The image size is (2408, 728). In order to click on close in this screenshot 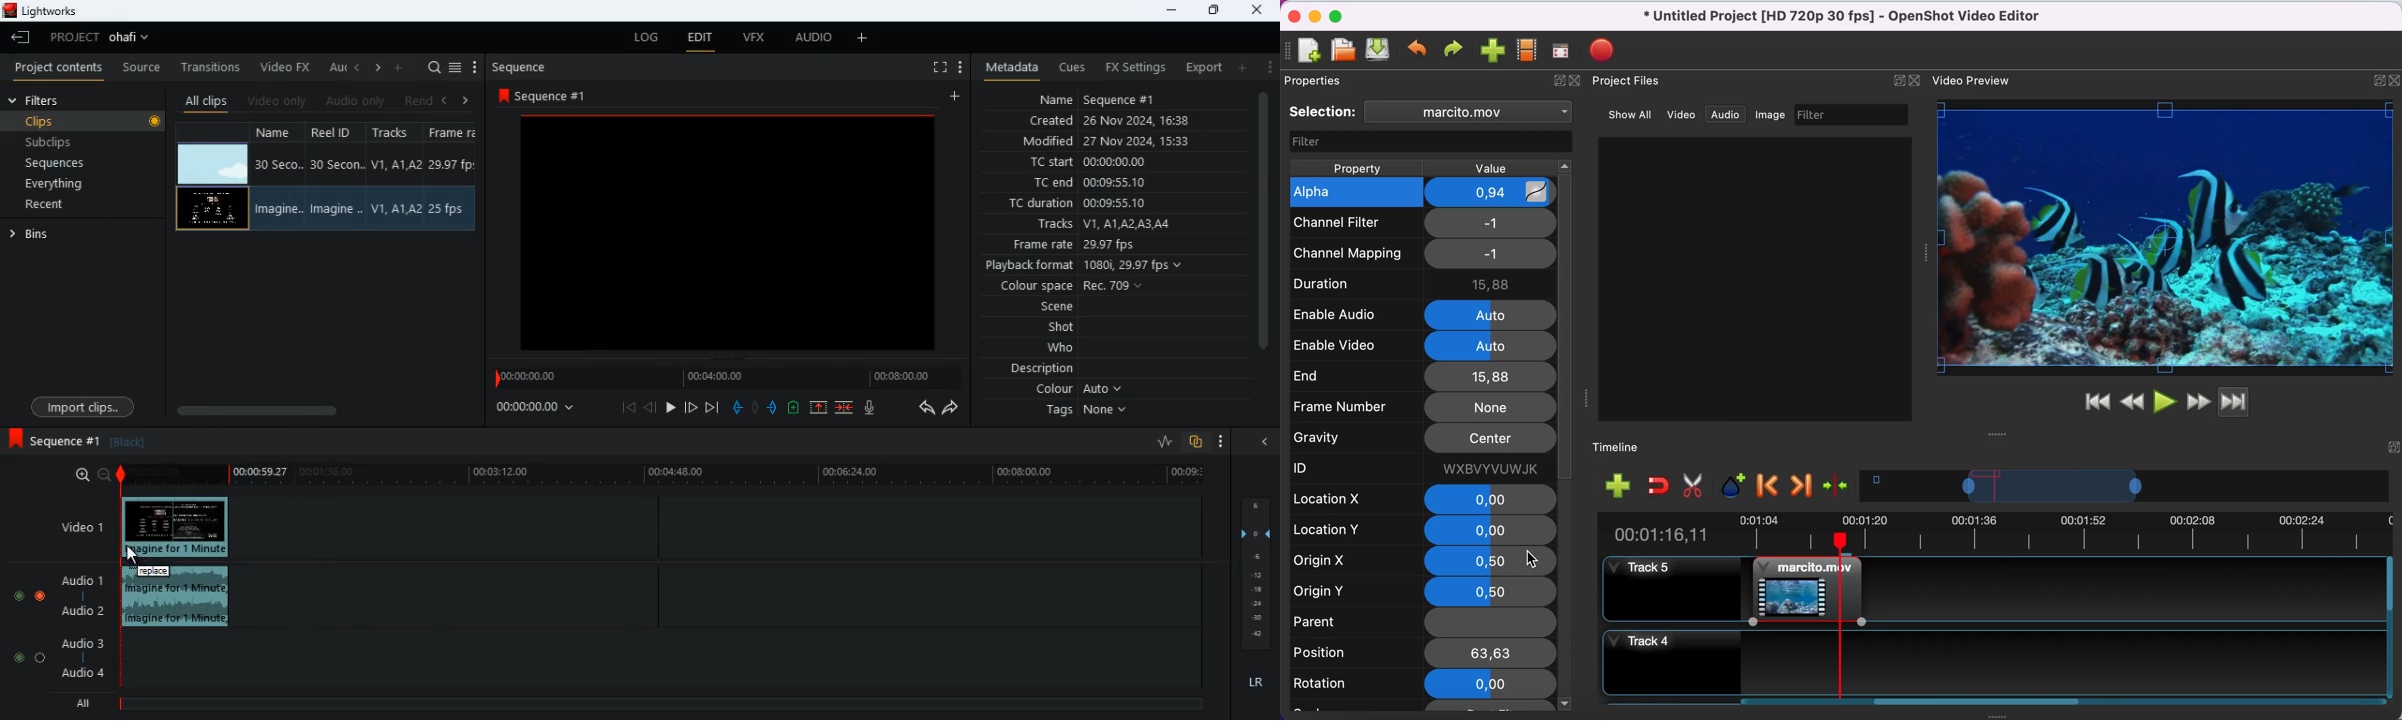, I will do `click(1268, 442)`.